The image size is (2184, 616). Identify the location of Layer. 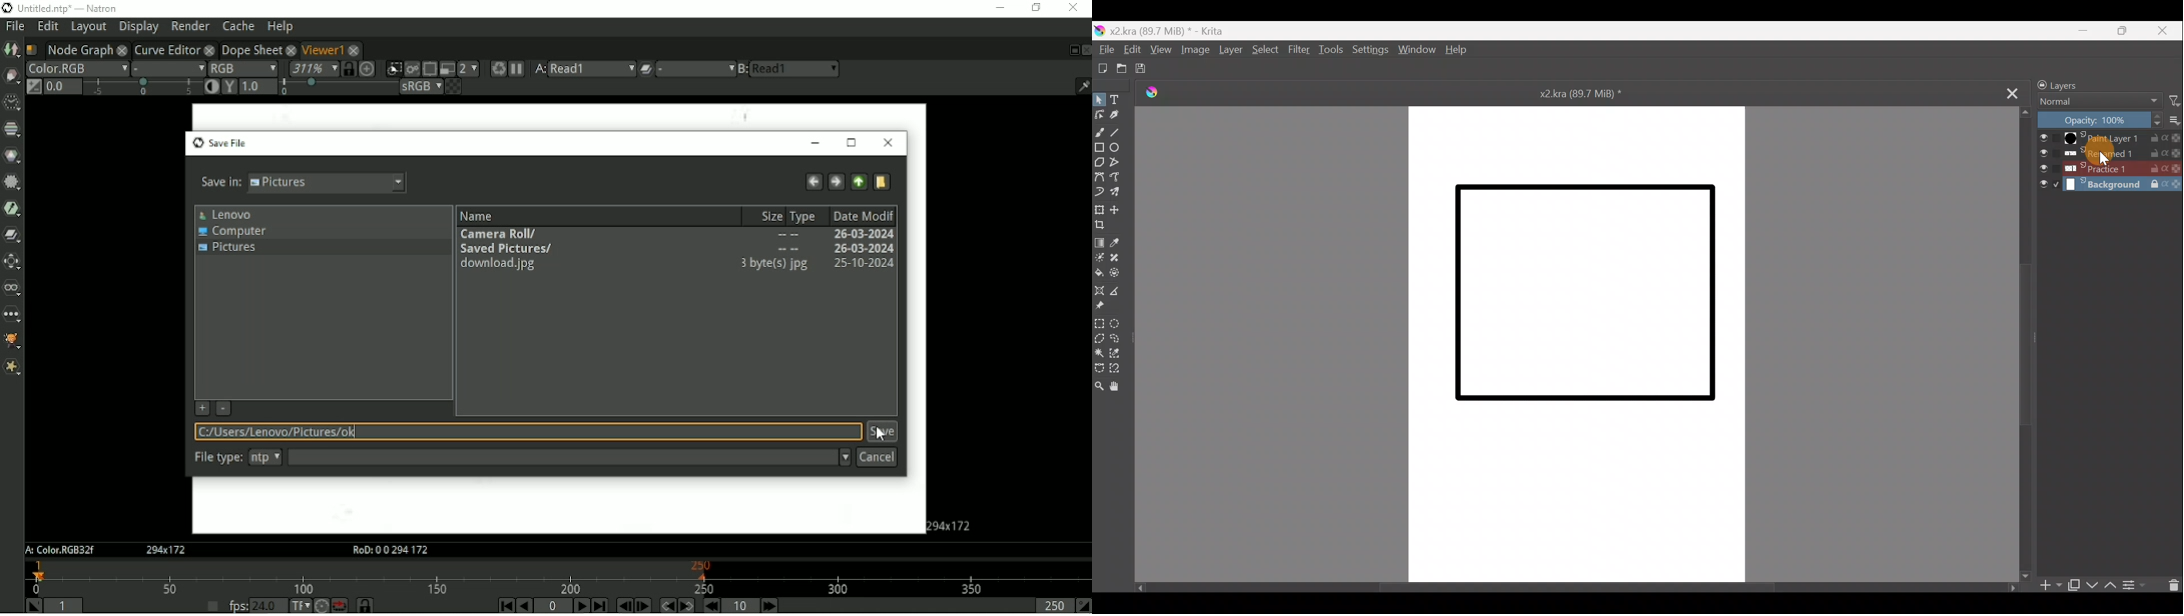
(1230, 50).